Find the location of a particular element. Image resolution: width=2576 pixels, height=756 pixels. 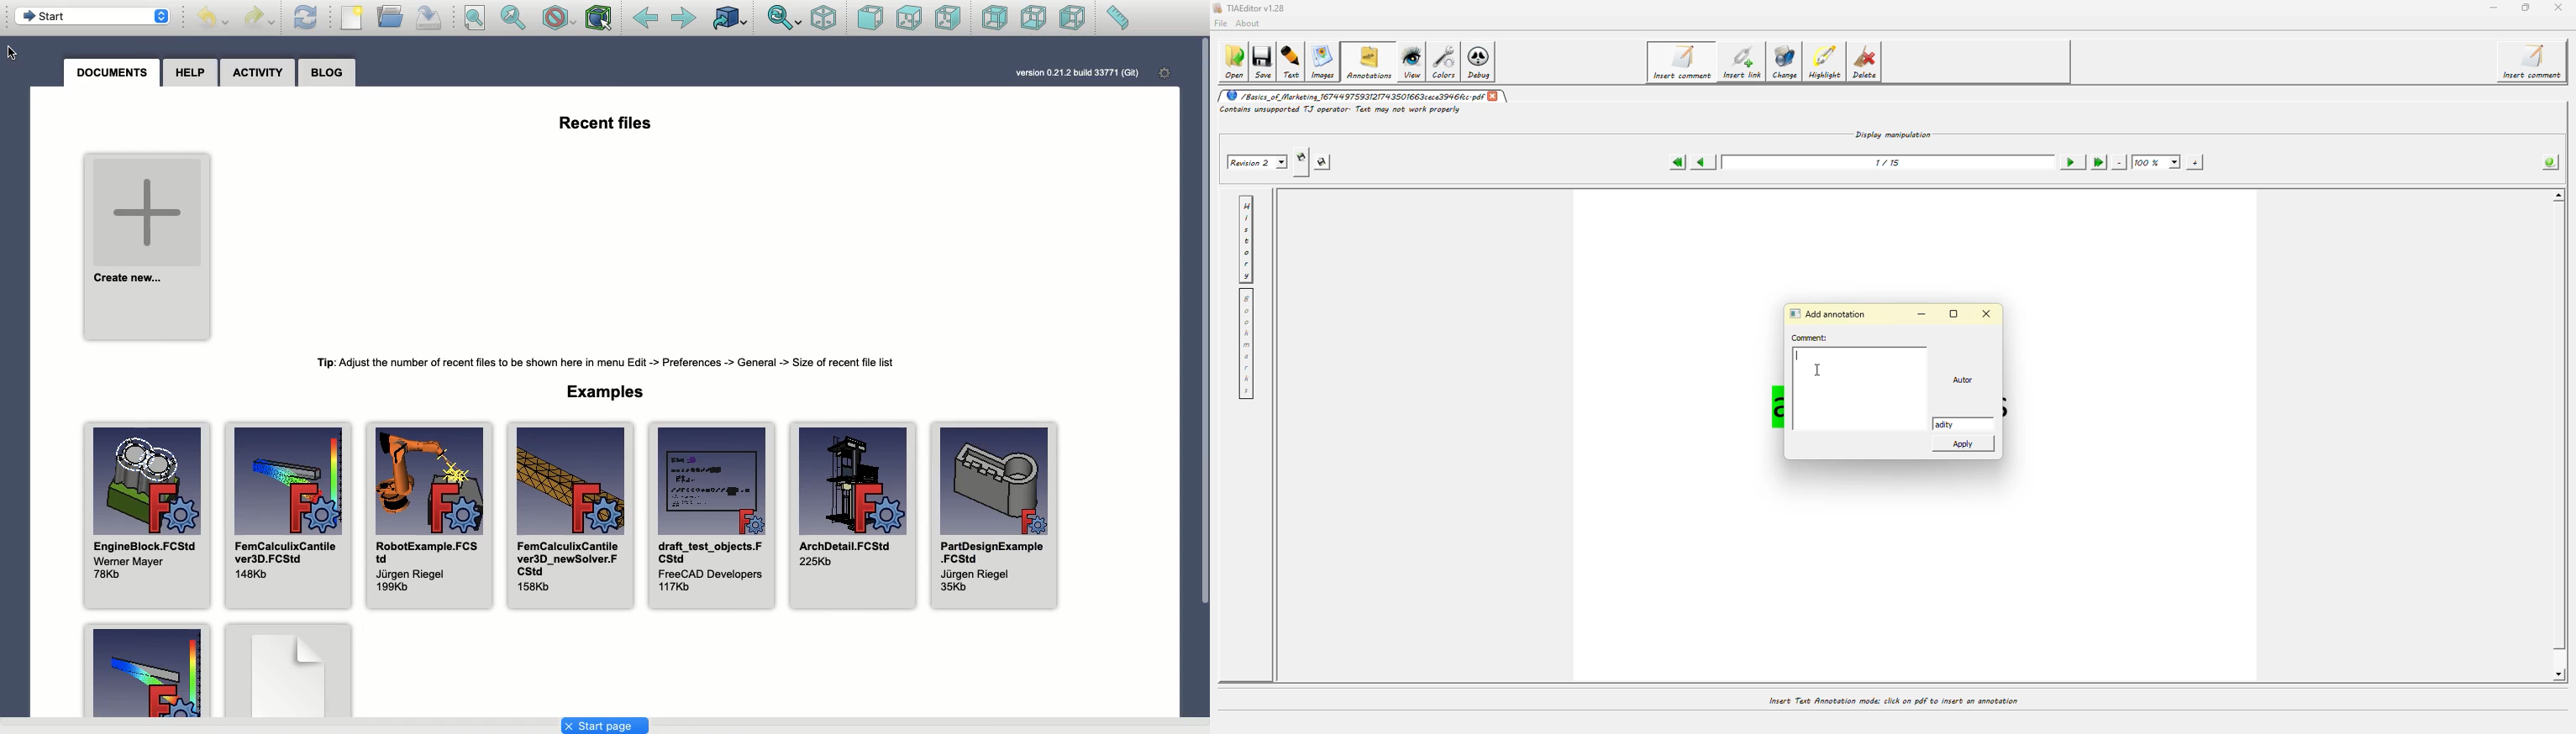

Left is located at coordinates (1072, 18).